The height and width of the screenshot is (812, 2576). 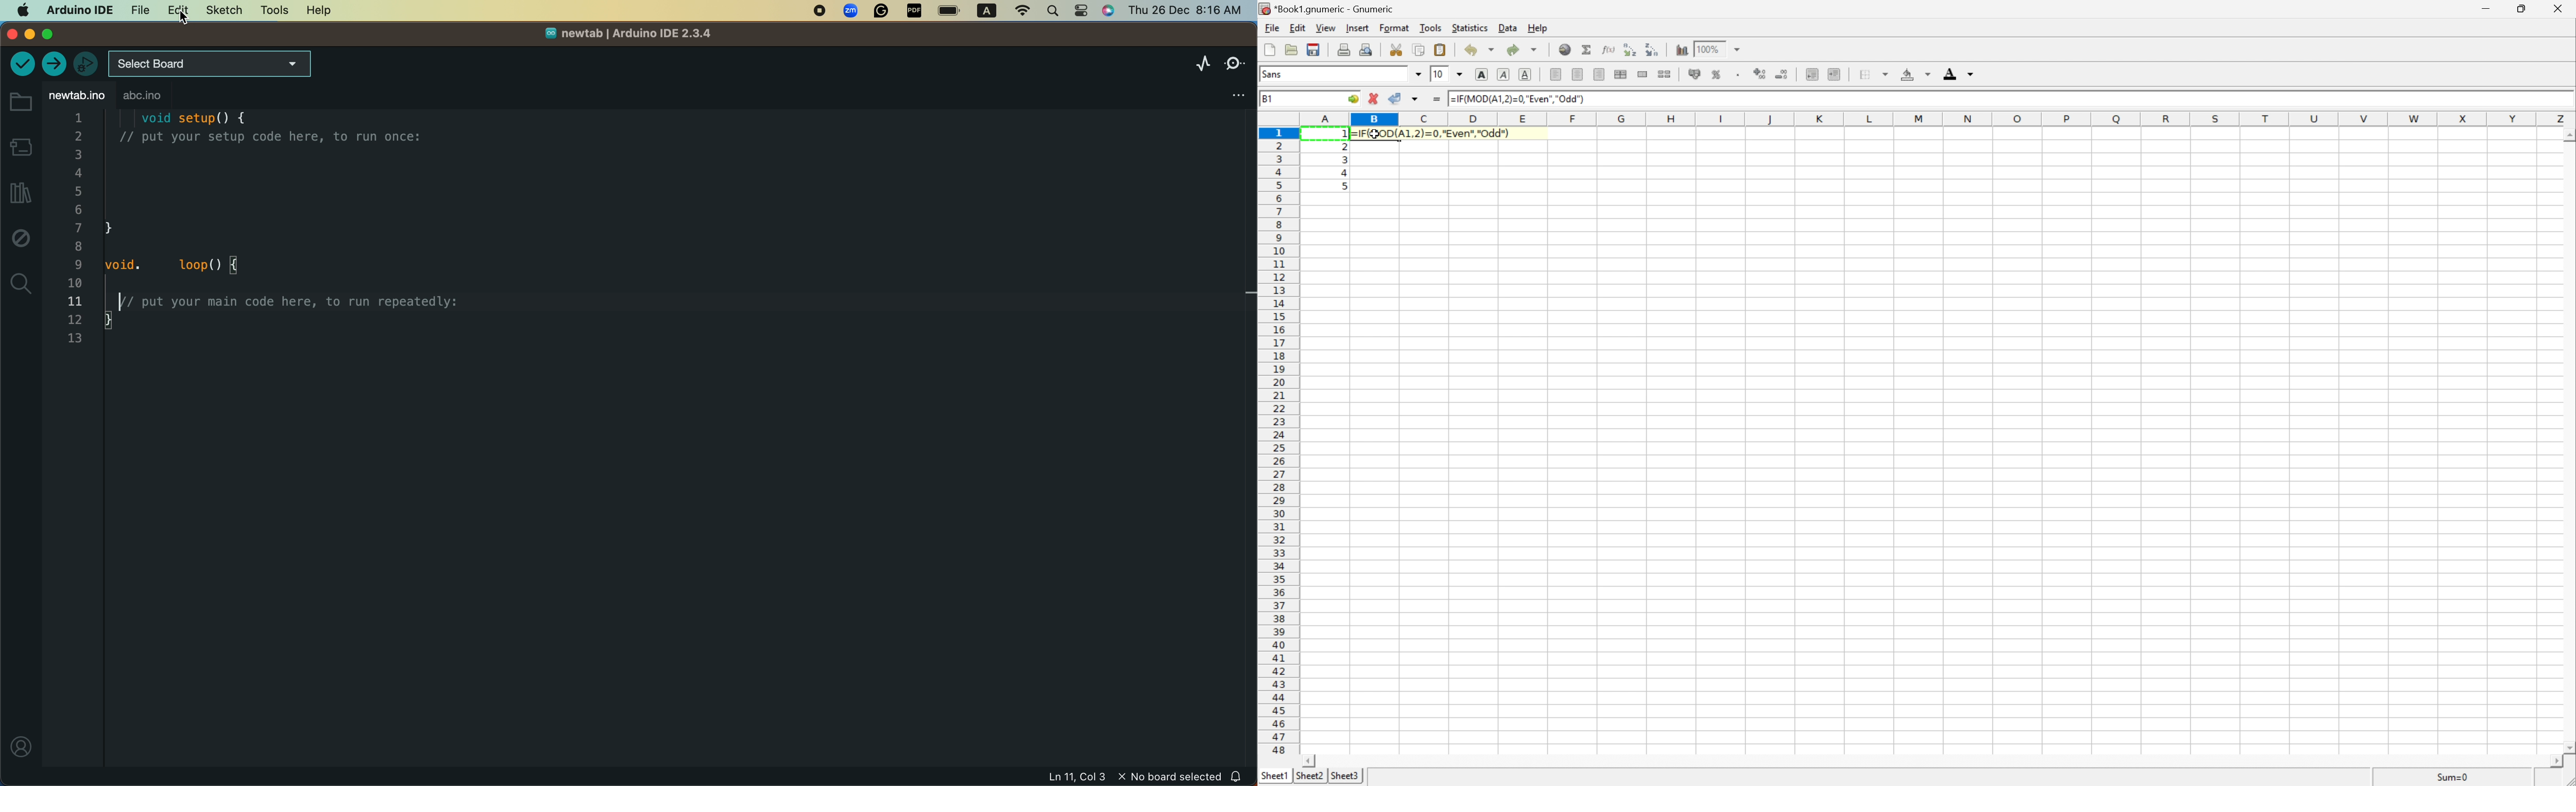 What do you see at coordinates (1274, 776) in the screenshot?
I see `Sheet1` at bounding box center [1274, 776].